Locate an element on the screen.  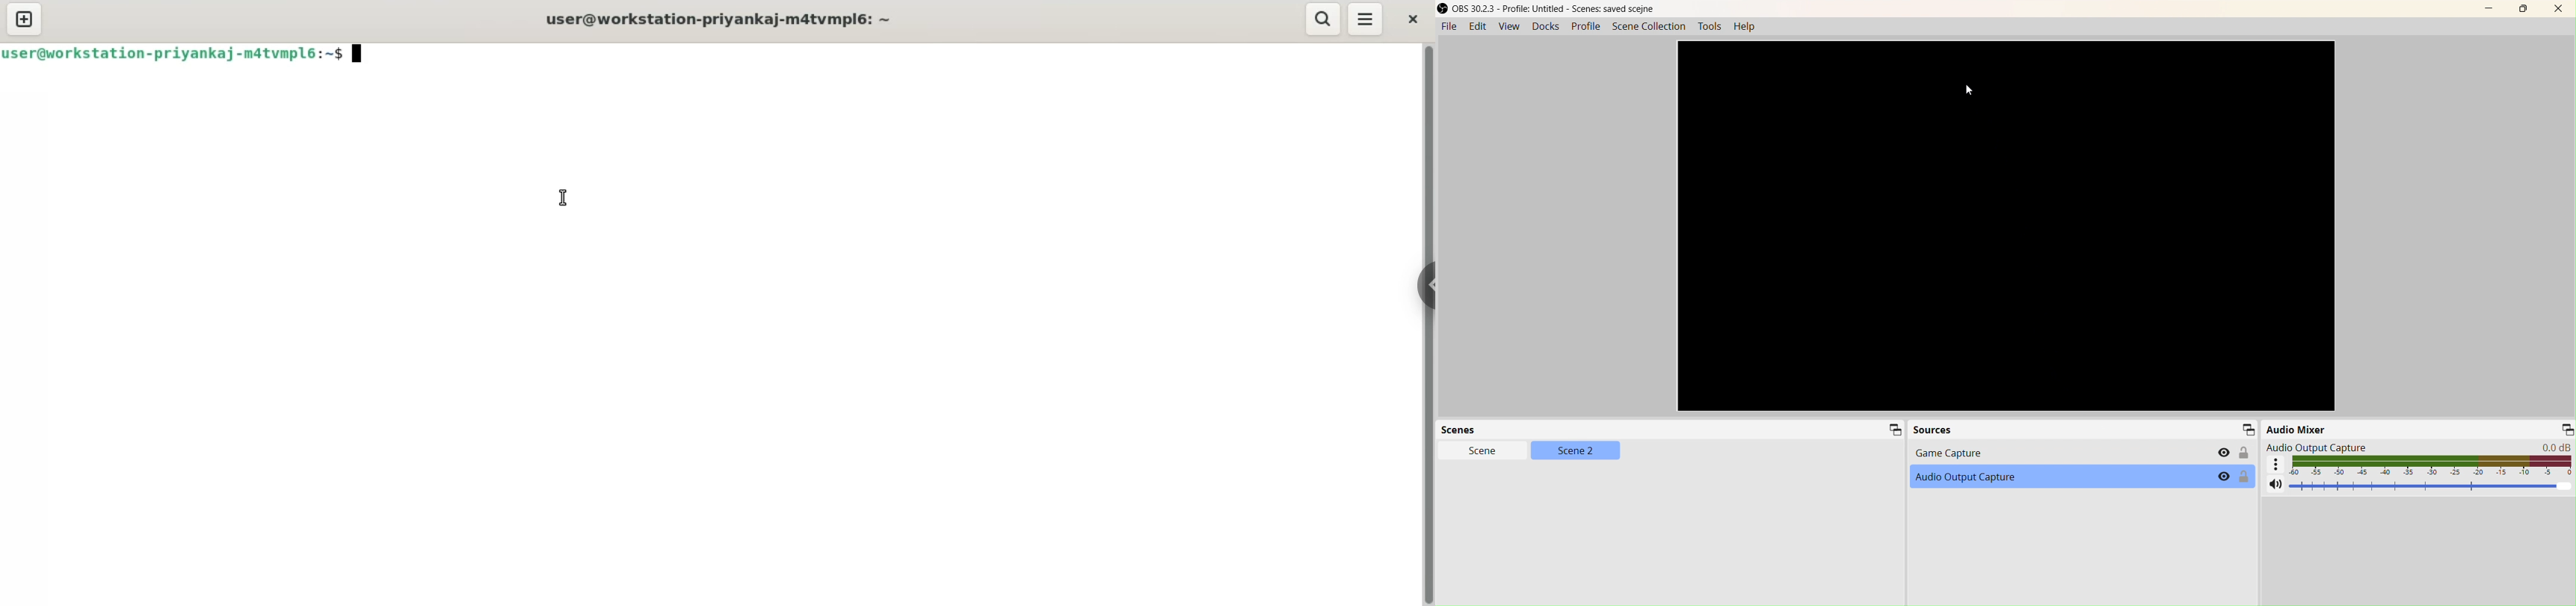
Edit is located at coordinates (1479, 27).